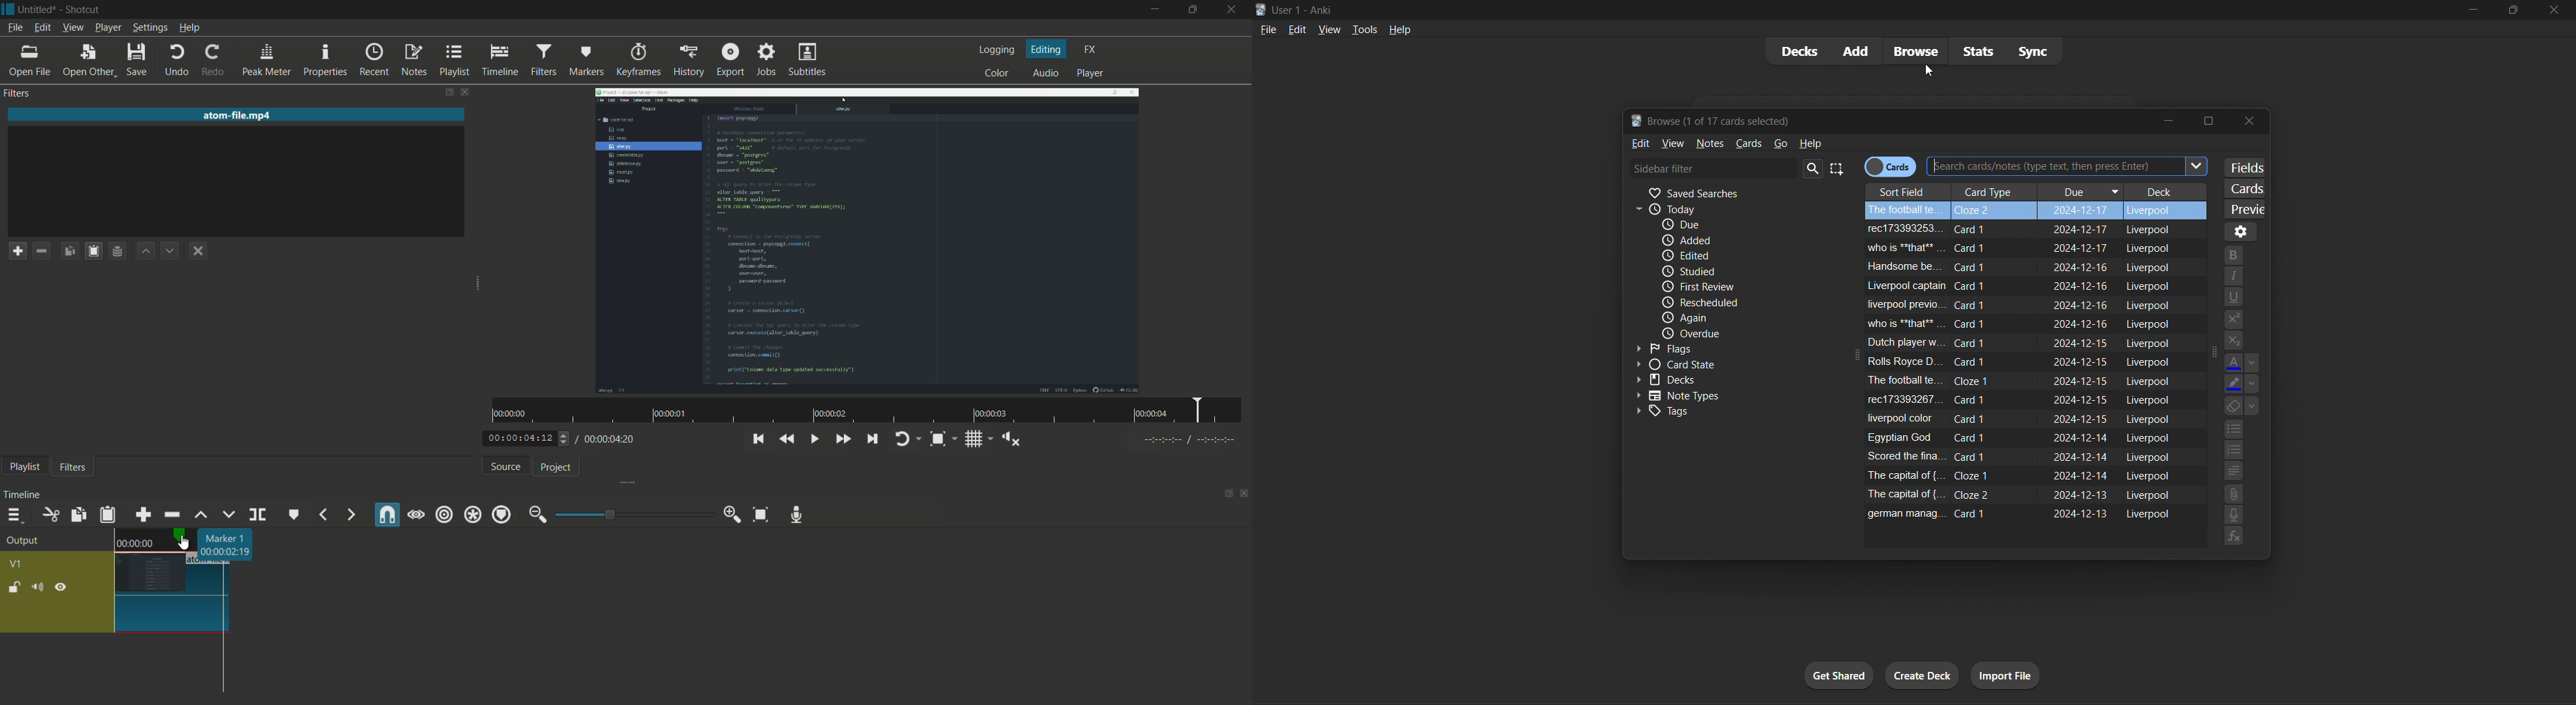  What do you see at coordinates (1400, 29) in the screenshot?
I see `help` at bounding box center [1400, 29].